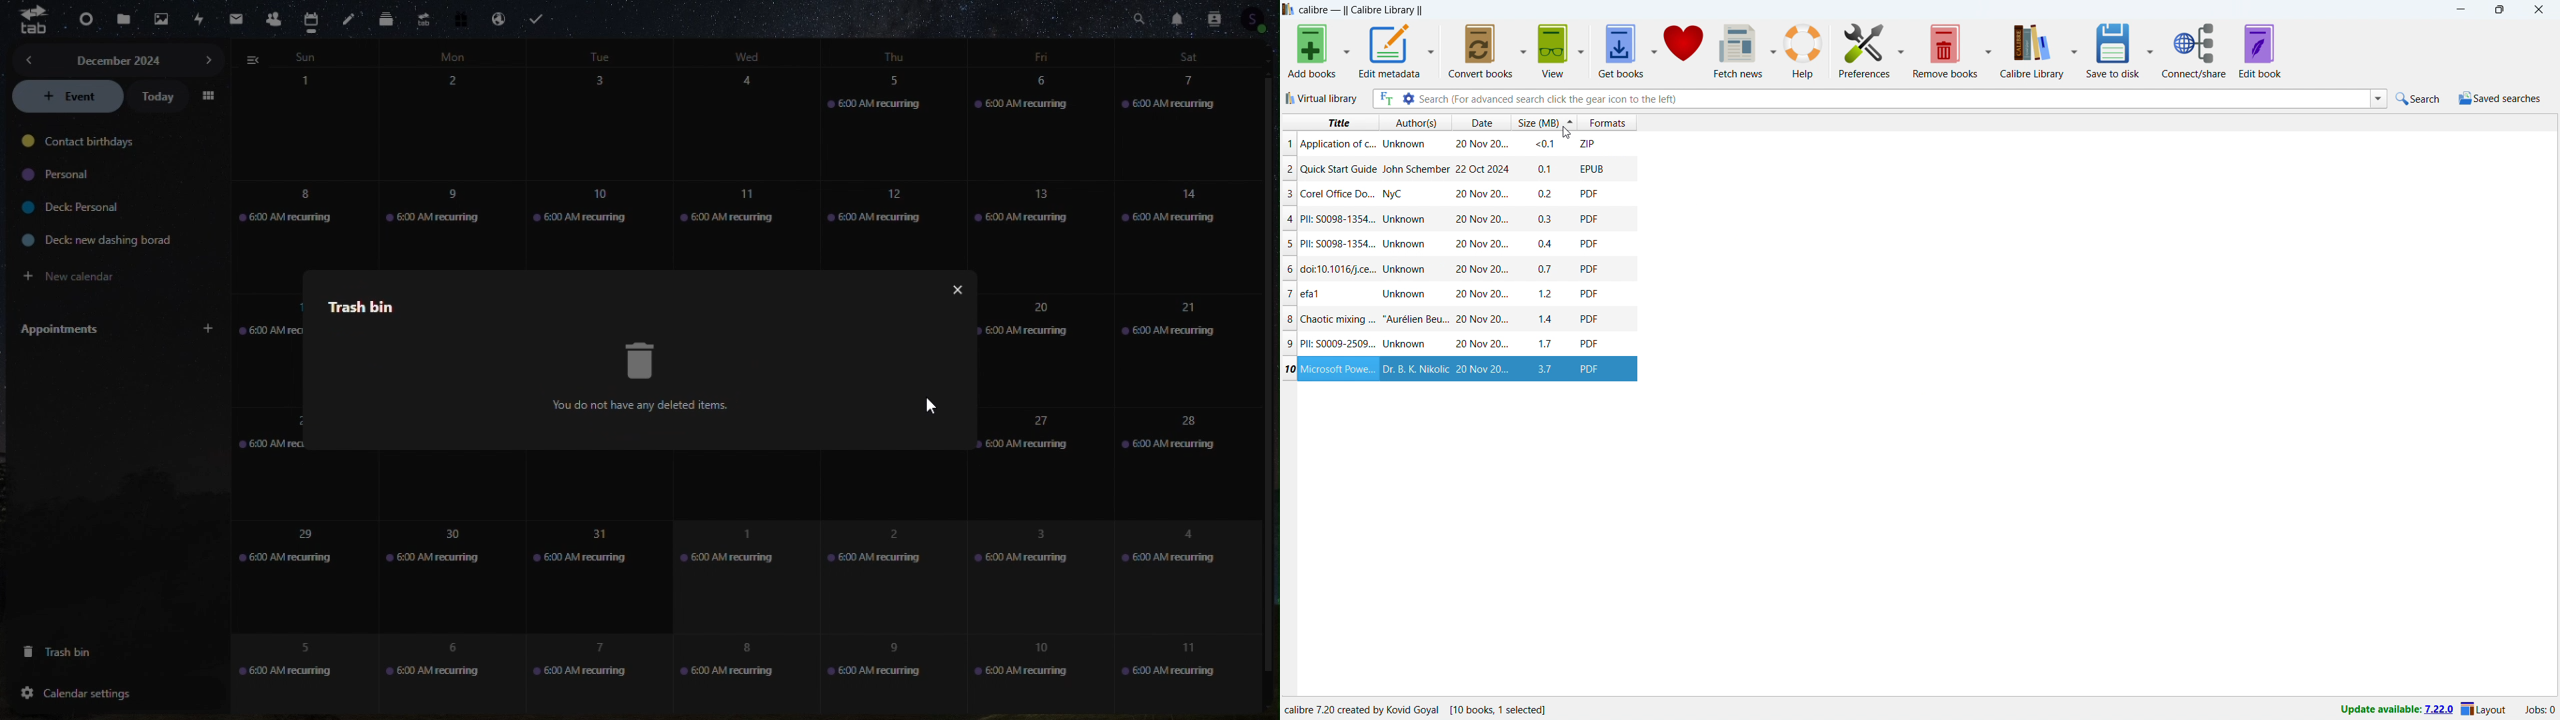 Image resolution: width=2576 pixels, height=728 pixels. Describe the element at coordinates (933, 353) in the screenshot. I see `more options` at that location.